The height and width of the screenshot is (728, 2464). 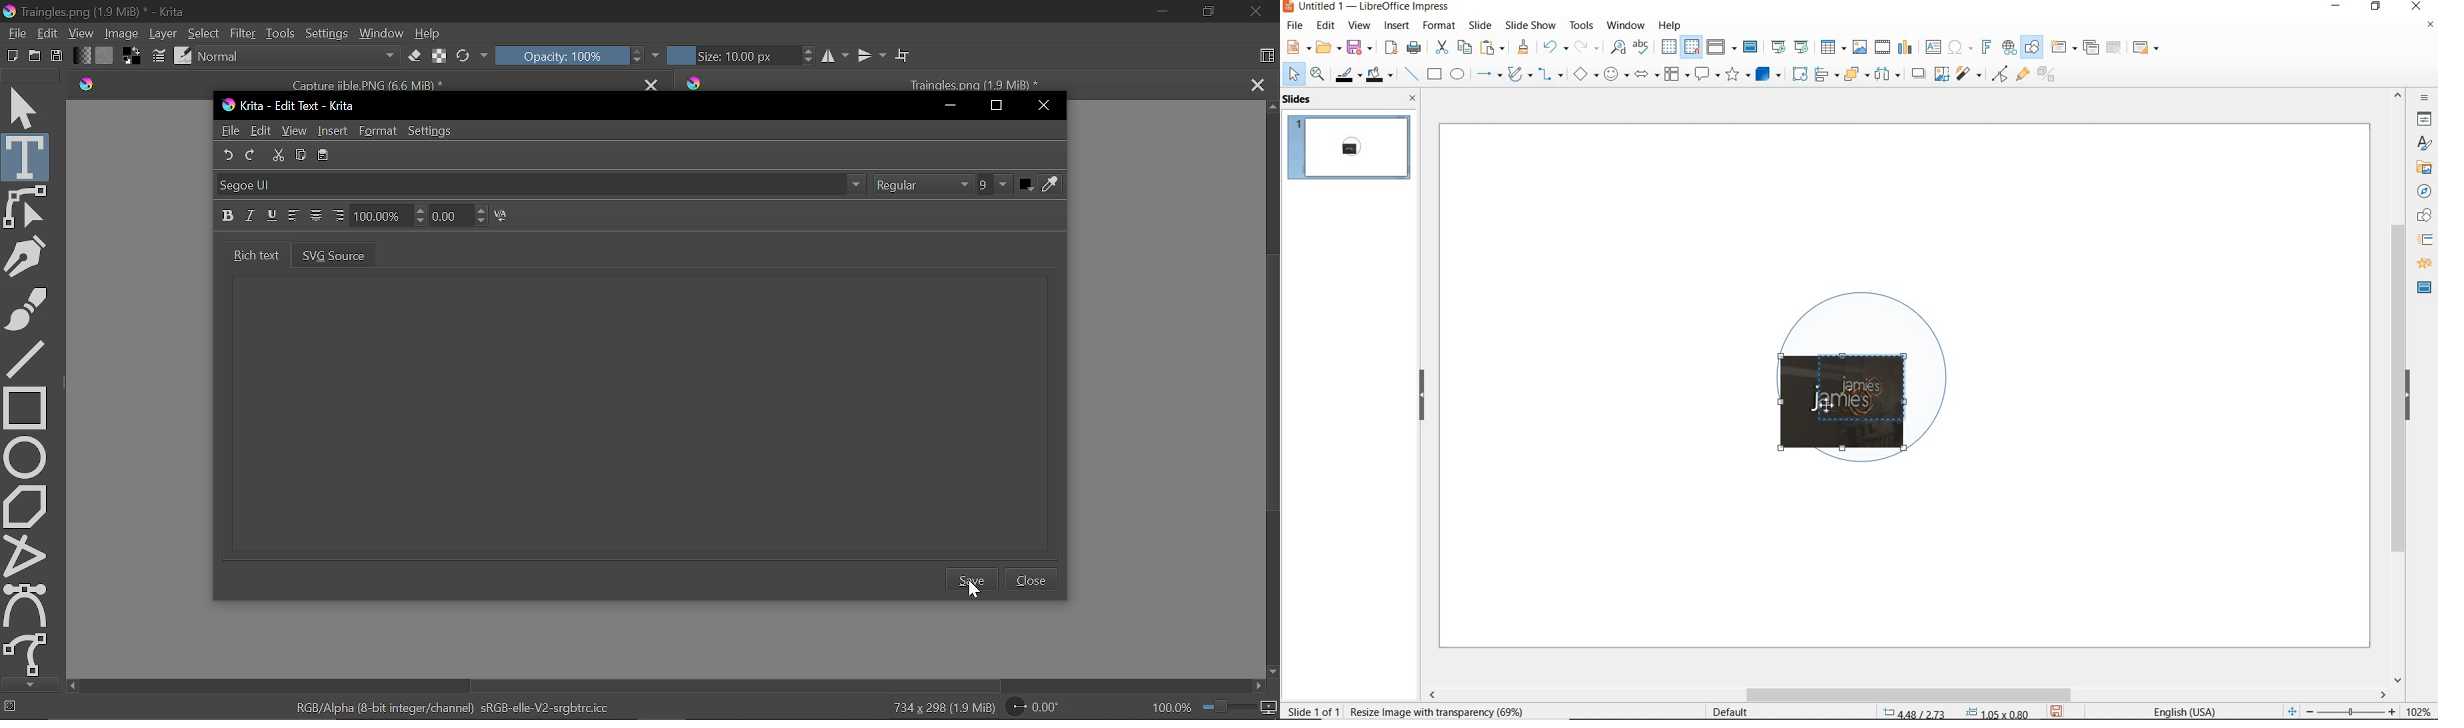 What do you see at coordinates (1038, 708) in the screenshot?
I see `Rotate` at bounding box center [1038, 708].